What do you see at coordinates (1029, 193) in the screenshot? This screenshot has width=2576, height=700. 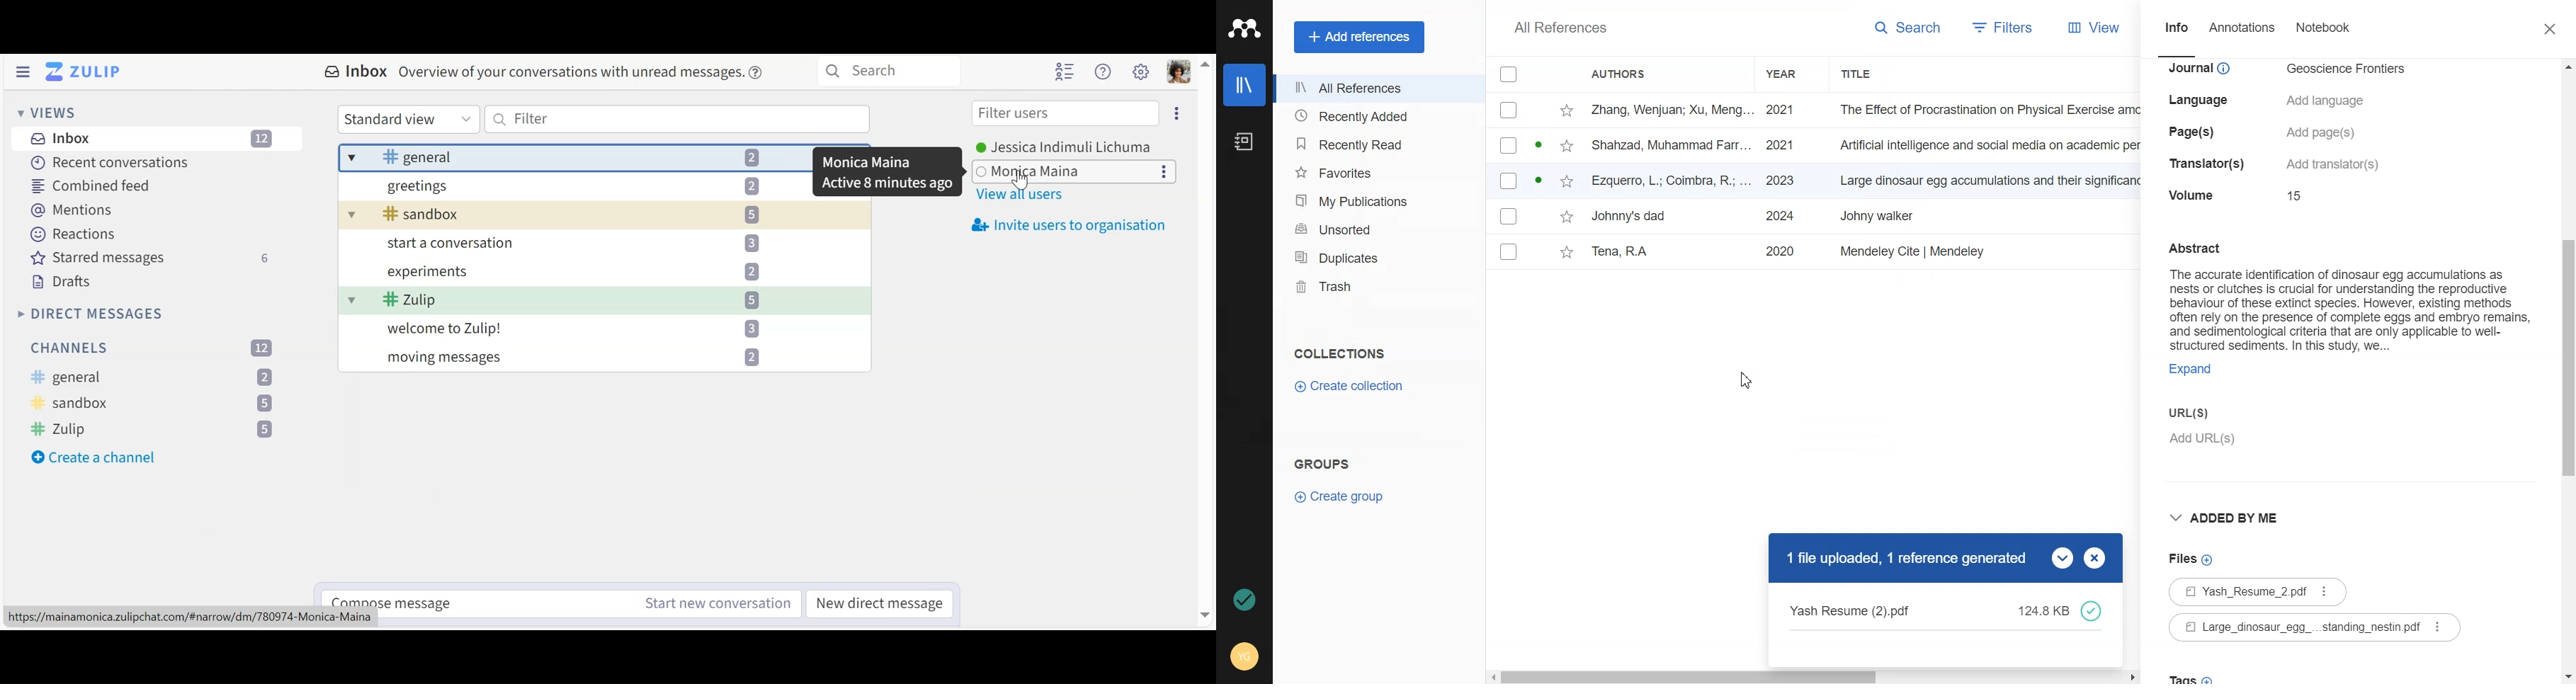 I see `View all users` at bounding box center [1029, 193].